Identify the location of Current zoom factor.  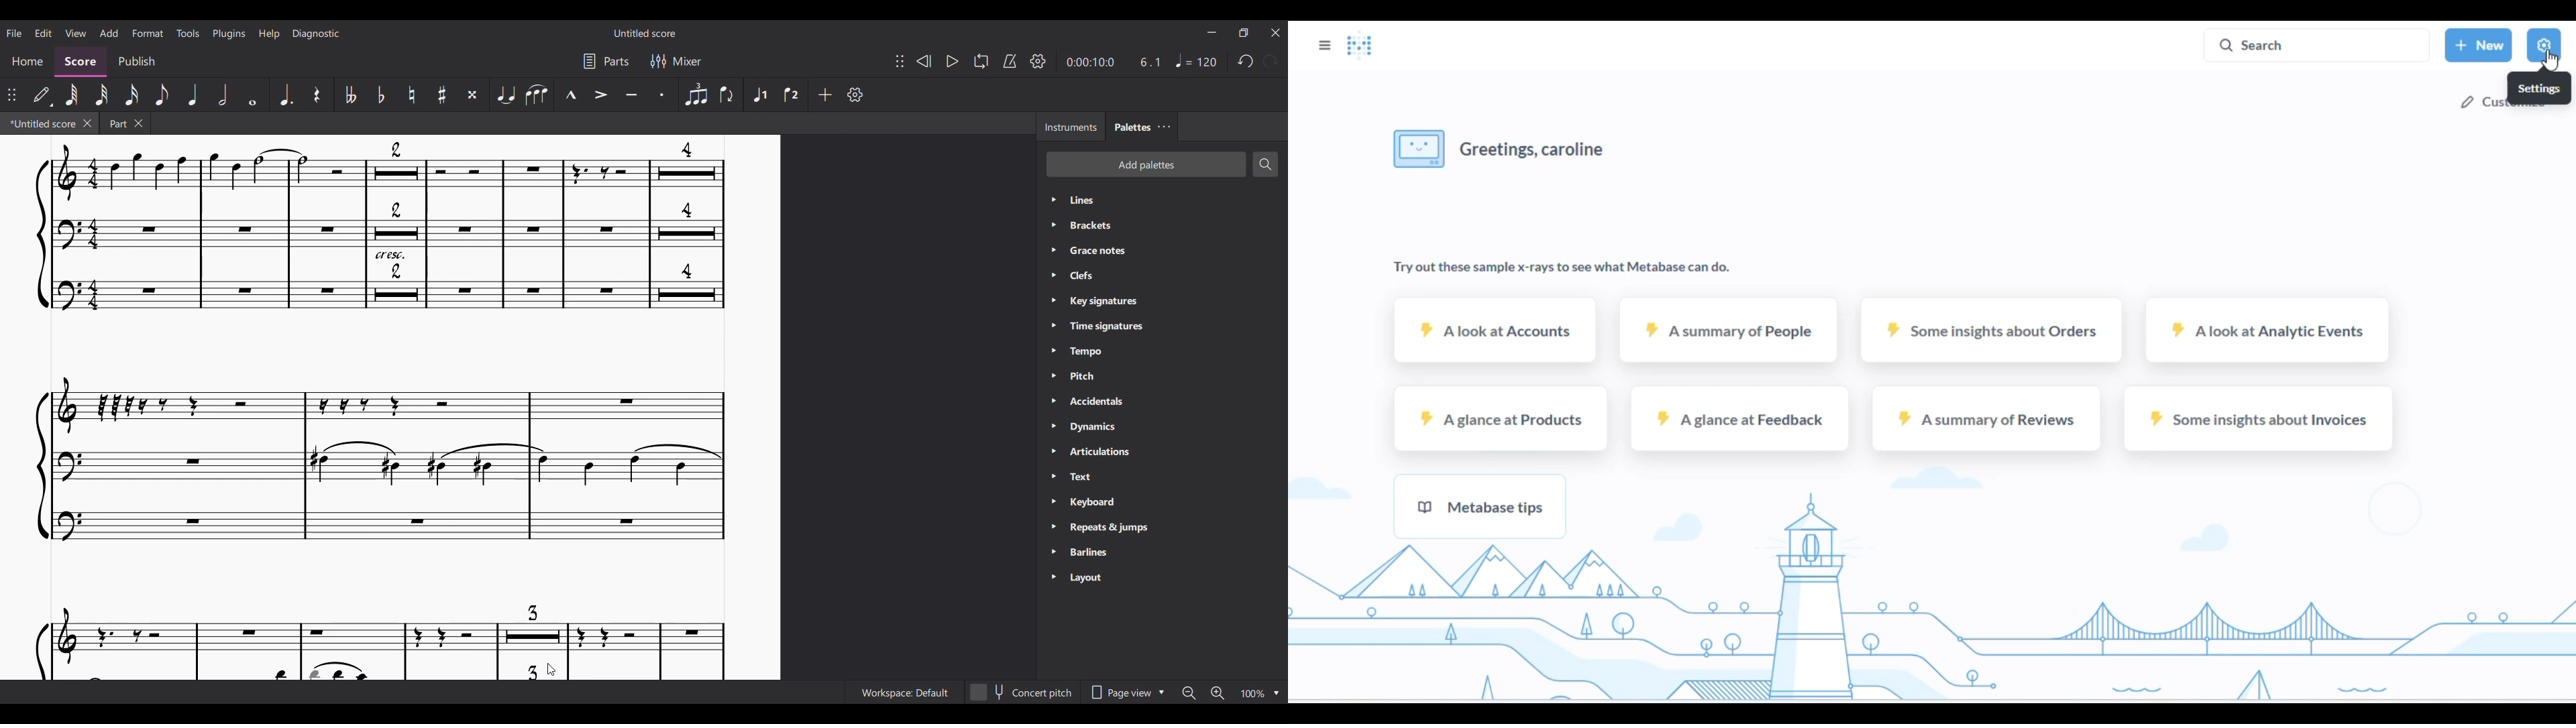
(1253, 694).